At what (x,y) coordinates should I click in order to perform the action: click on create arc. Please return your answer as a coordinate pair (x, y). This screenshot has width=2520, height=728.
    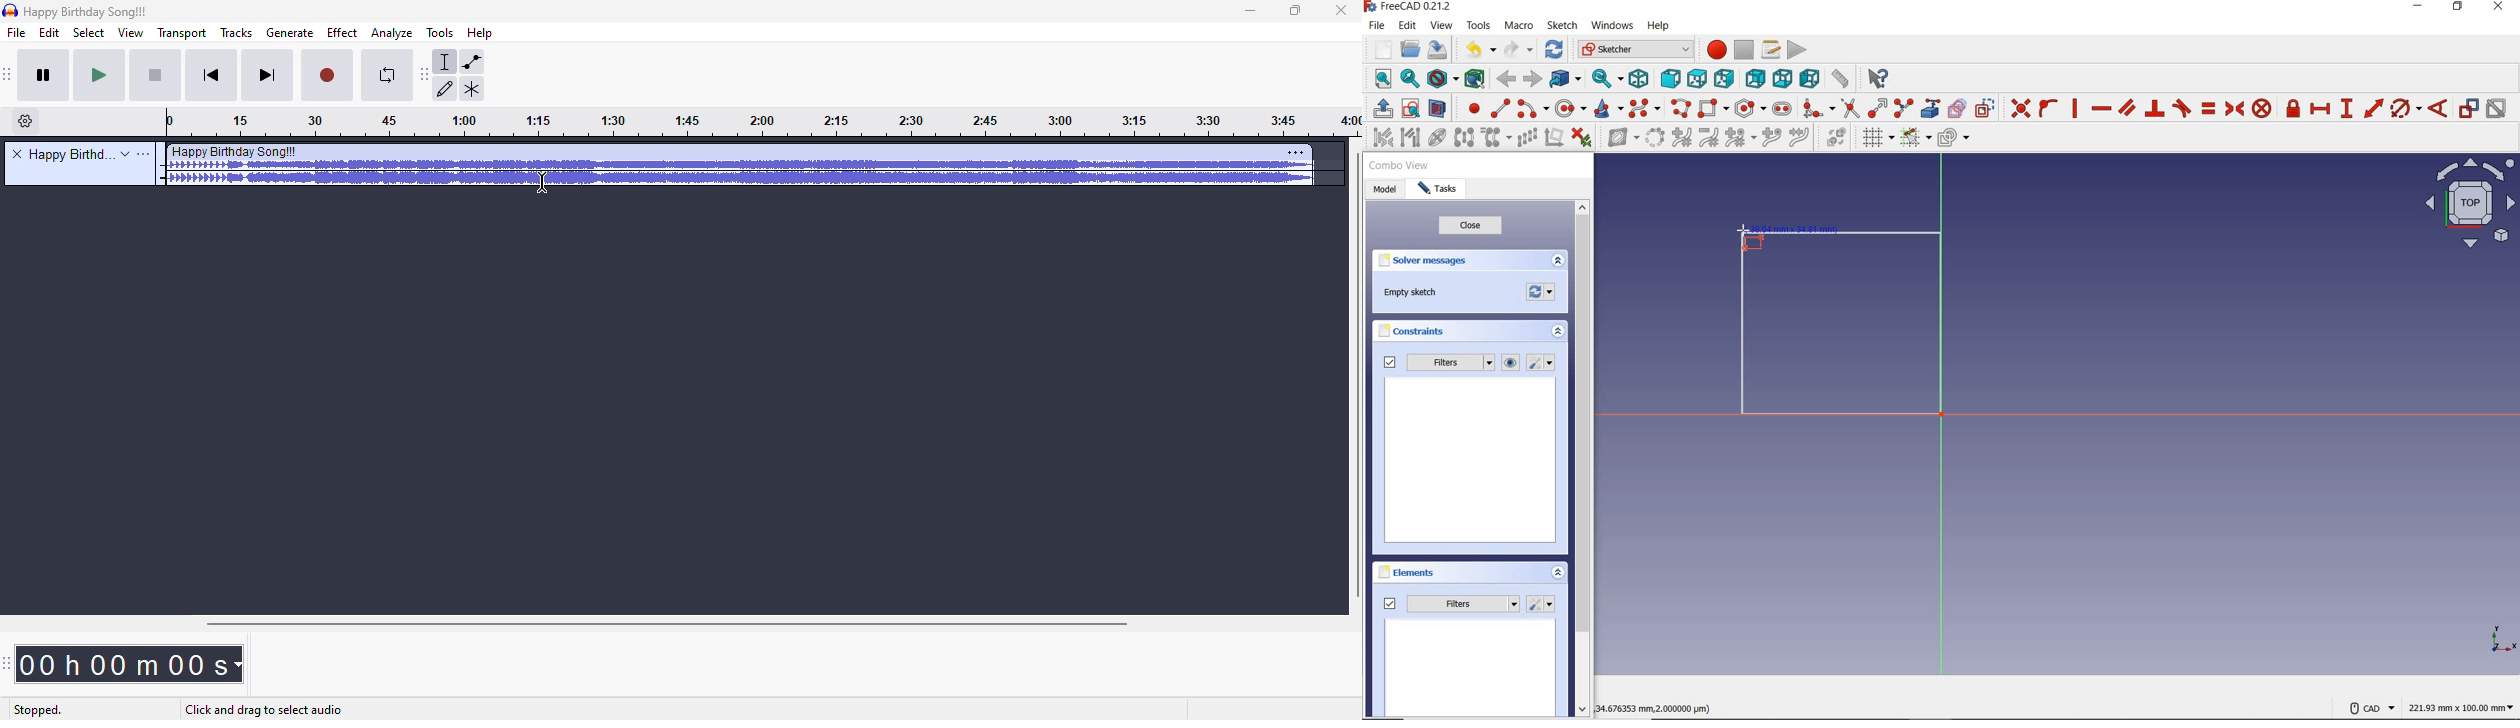
    Looking at the image, I should click on (1532, 110).